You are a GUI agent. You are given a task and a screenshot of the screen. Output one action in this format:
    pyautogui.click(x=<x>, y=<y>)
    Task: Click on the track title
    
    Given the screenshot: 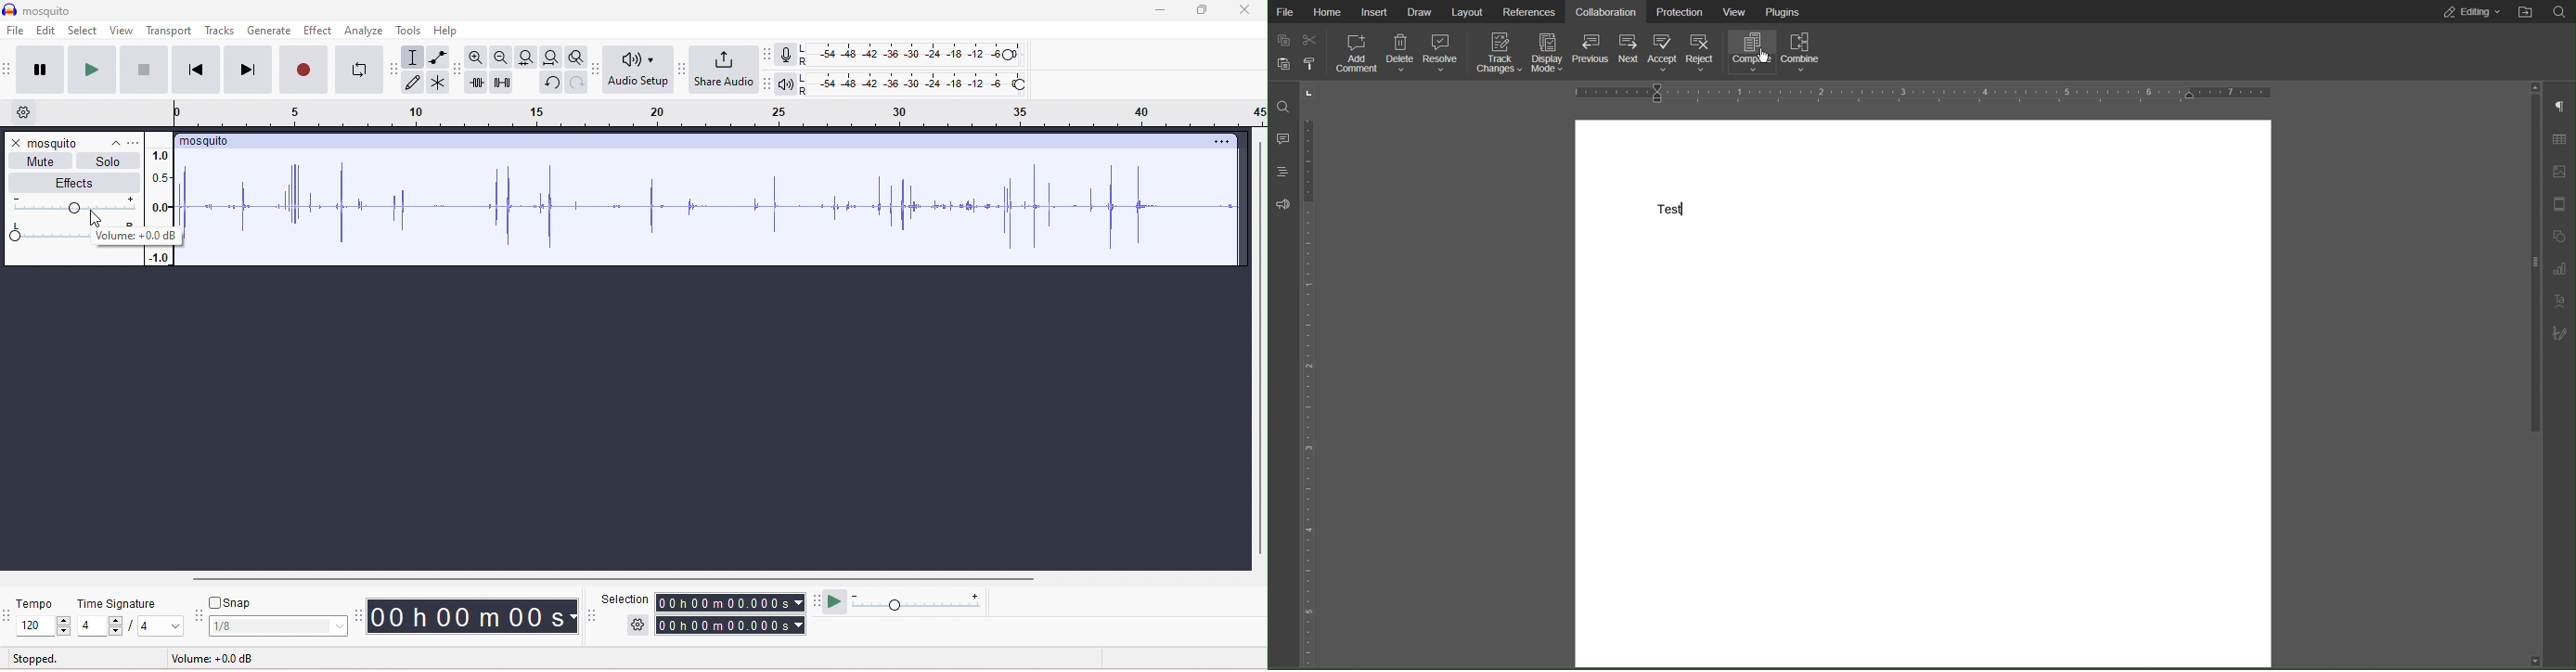 What is the action you would take?
    pyautogui.click(x=204, y=141)
    